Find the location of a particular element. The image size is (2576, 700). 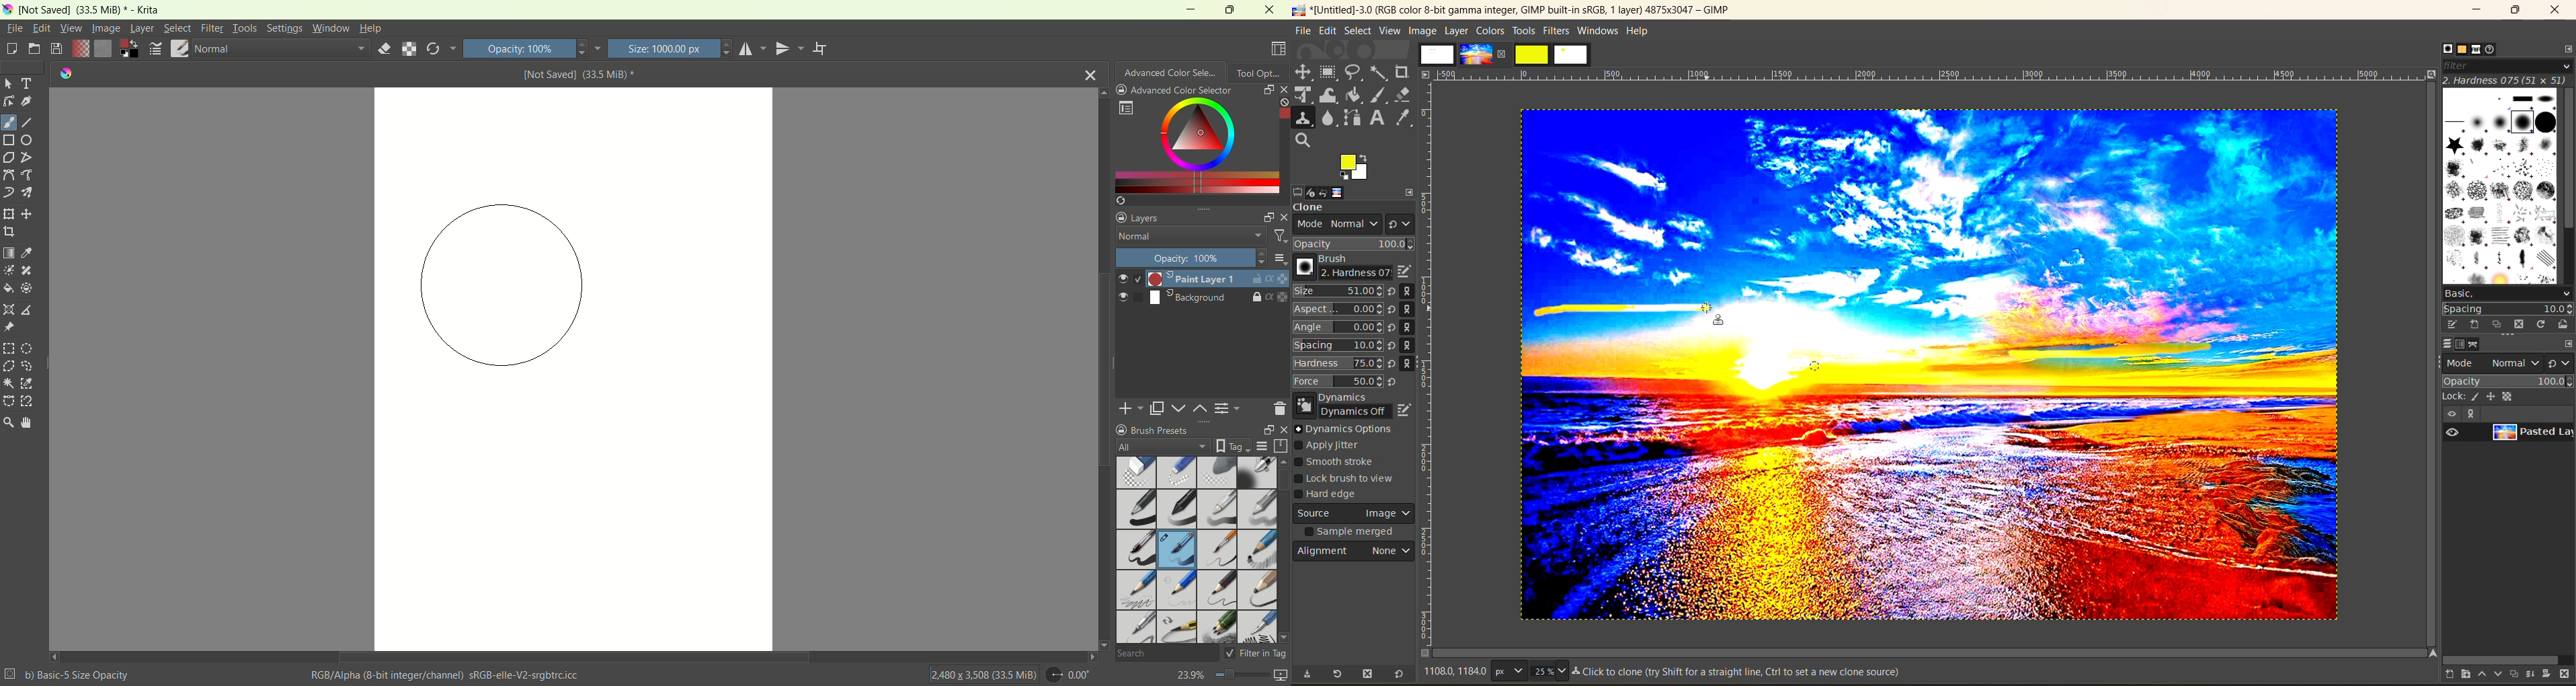

color selection is located at coordinates (1192, 145).